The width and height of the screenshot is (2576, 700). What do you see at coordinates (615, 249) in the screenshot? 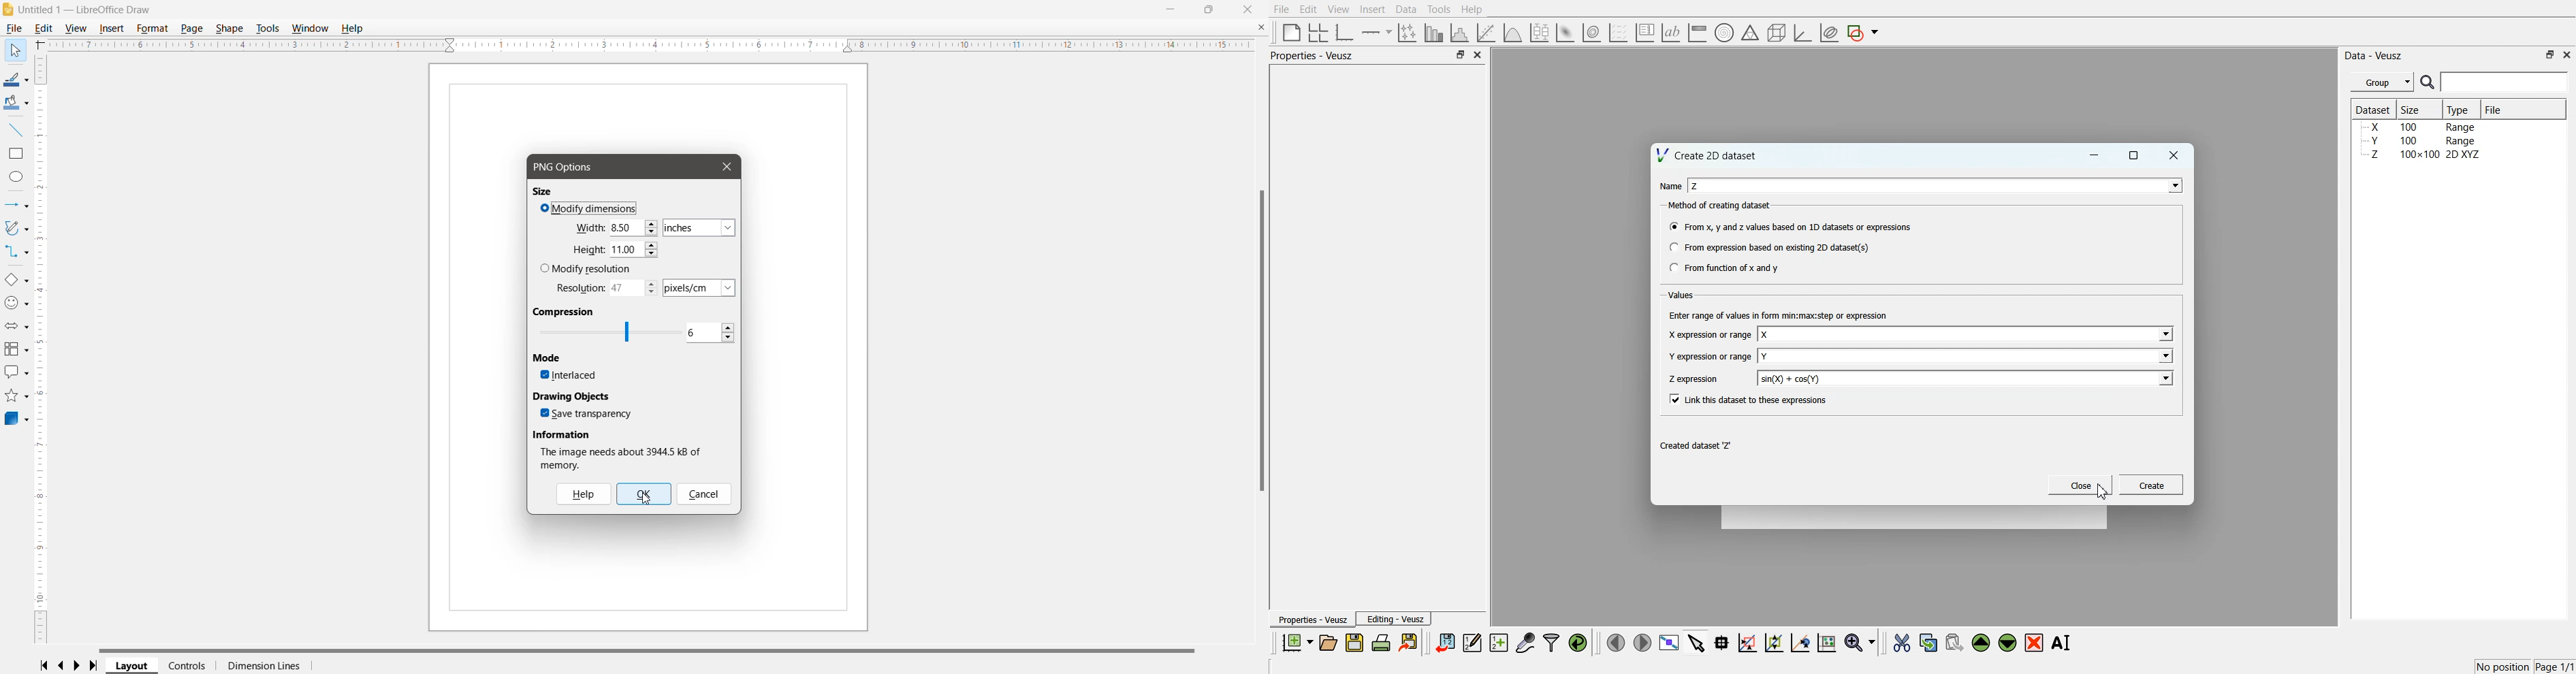
I see `Set required Height` at bounding box center [615, 249].